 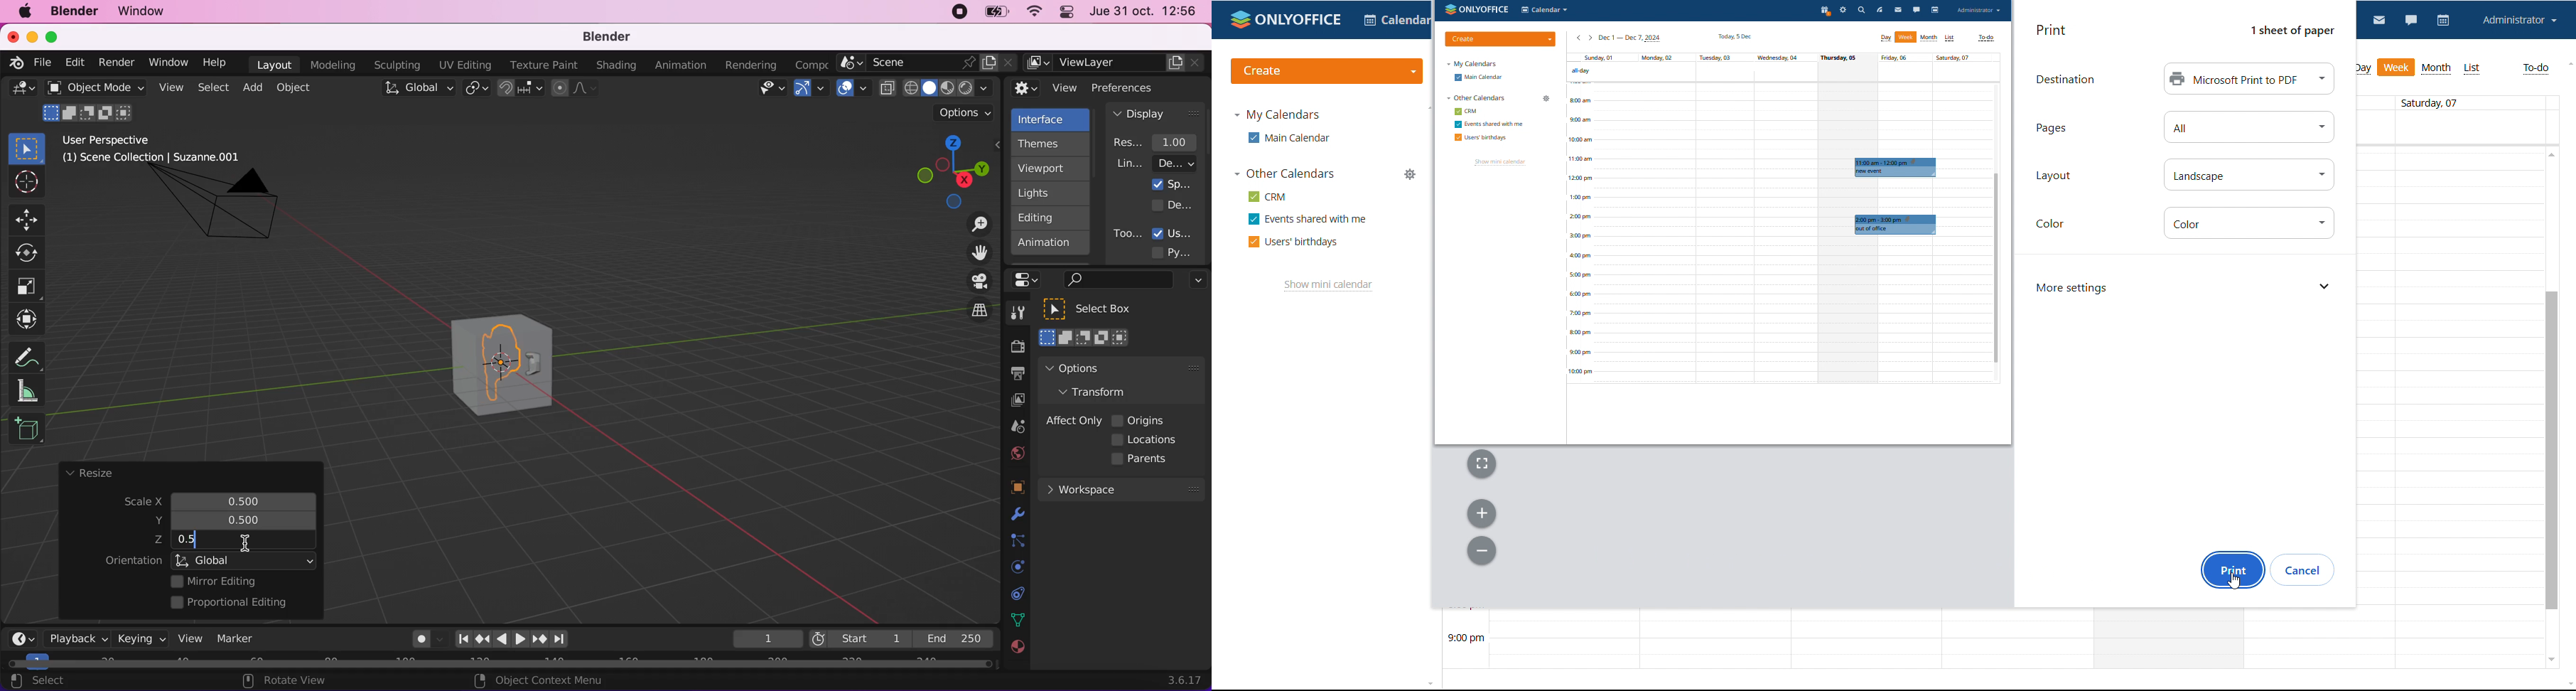 I want to click on collection, so click(x=1016, y=594).